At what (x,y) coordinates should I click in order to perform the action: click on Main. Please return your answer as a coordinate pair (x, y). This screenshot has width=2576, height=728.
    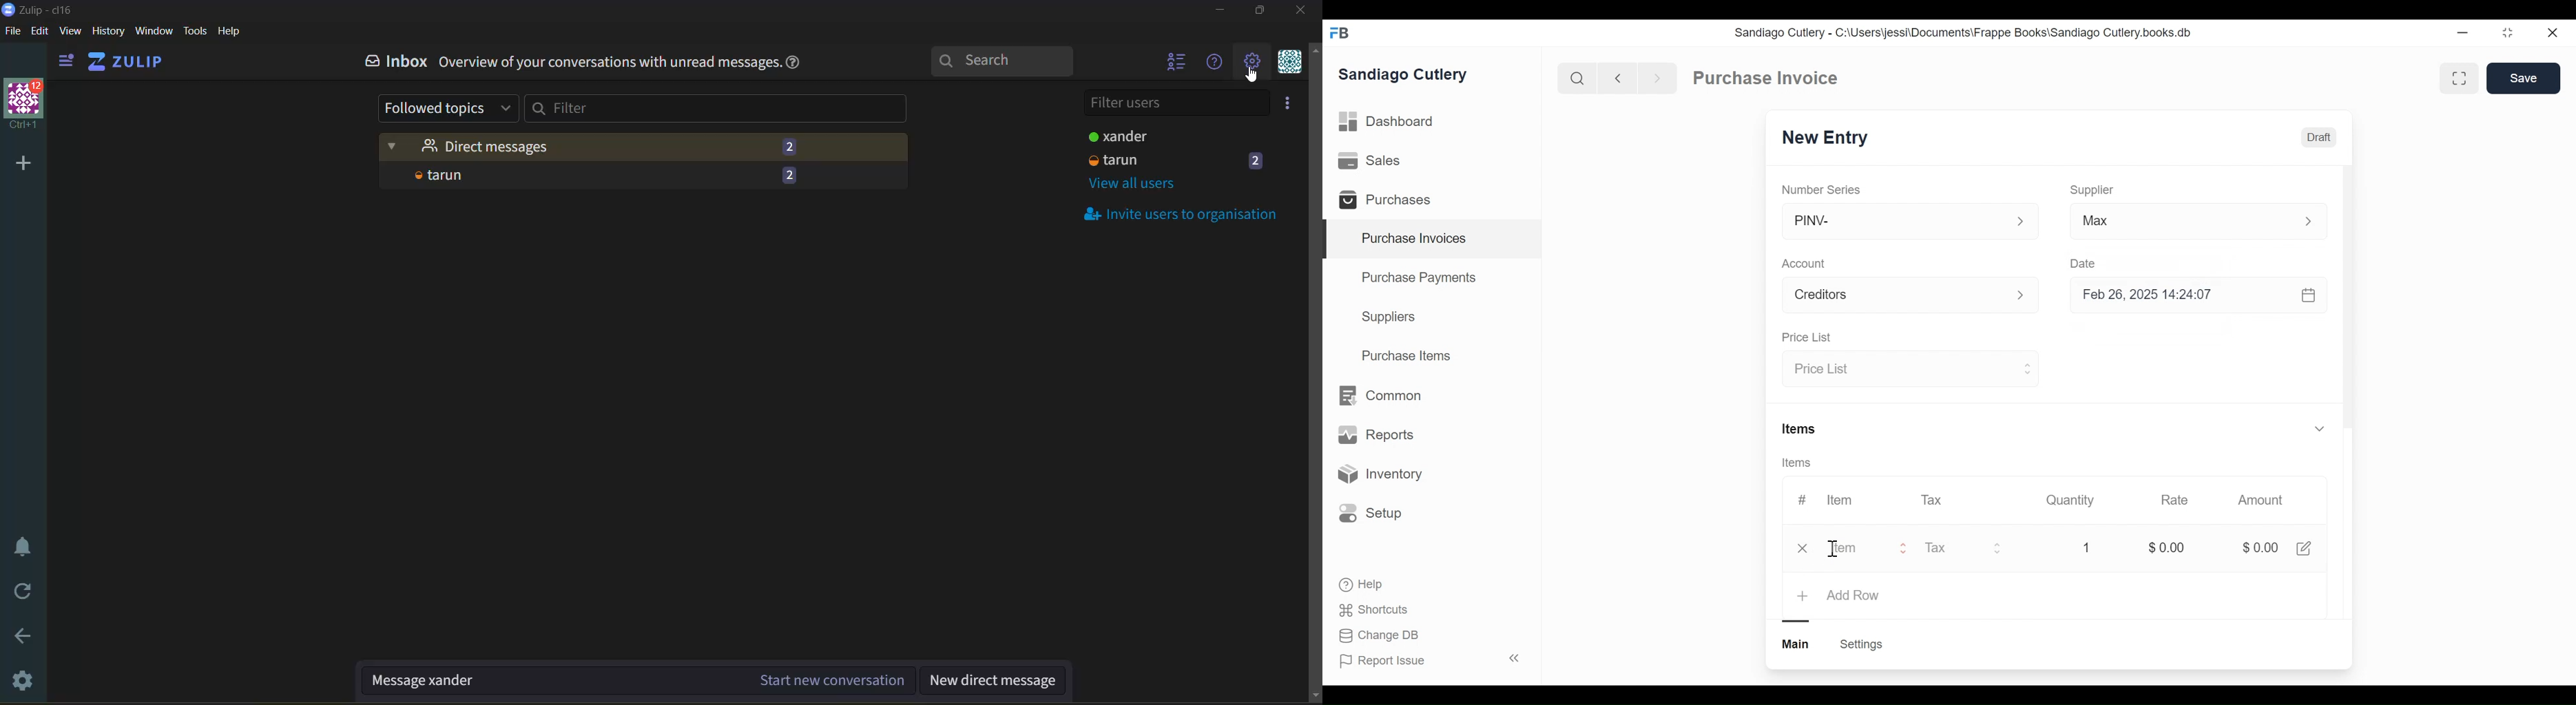
    Looking at the image, I should click on (1797, 643).